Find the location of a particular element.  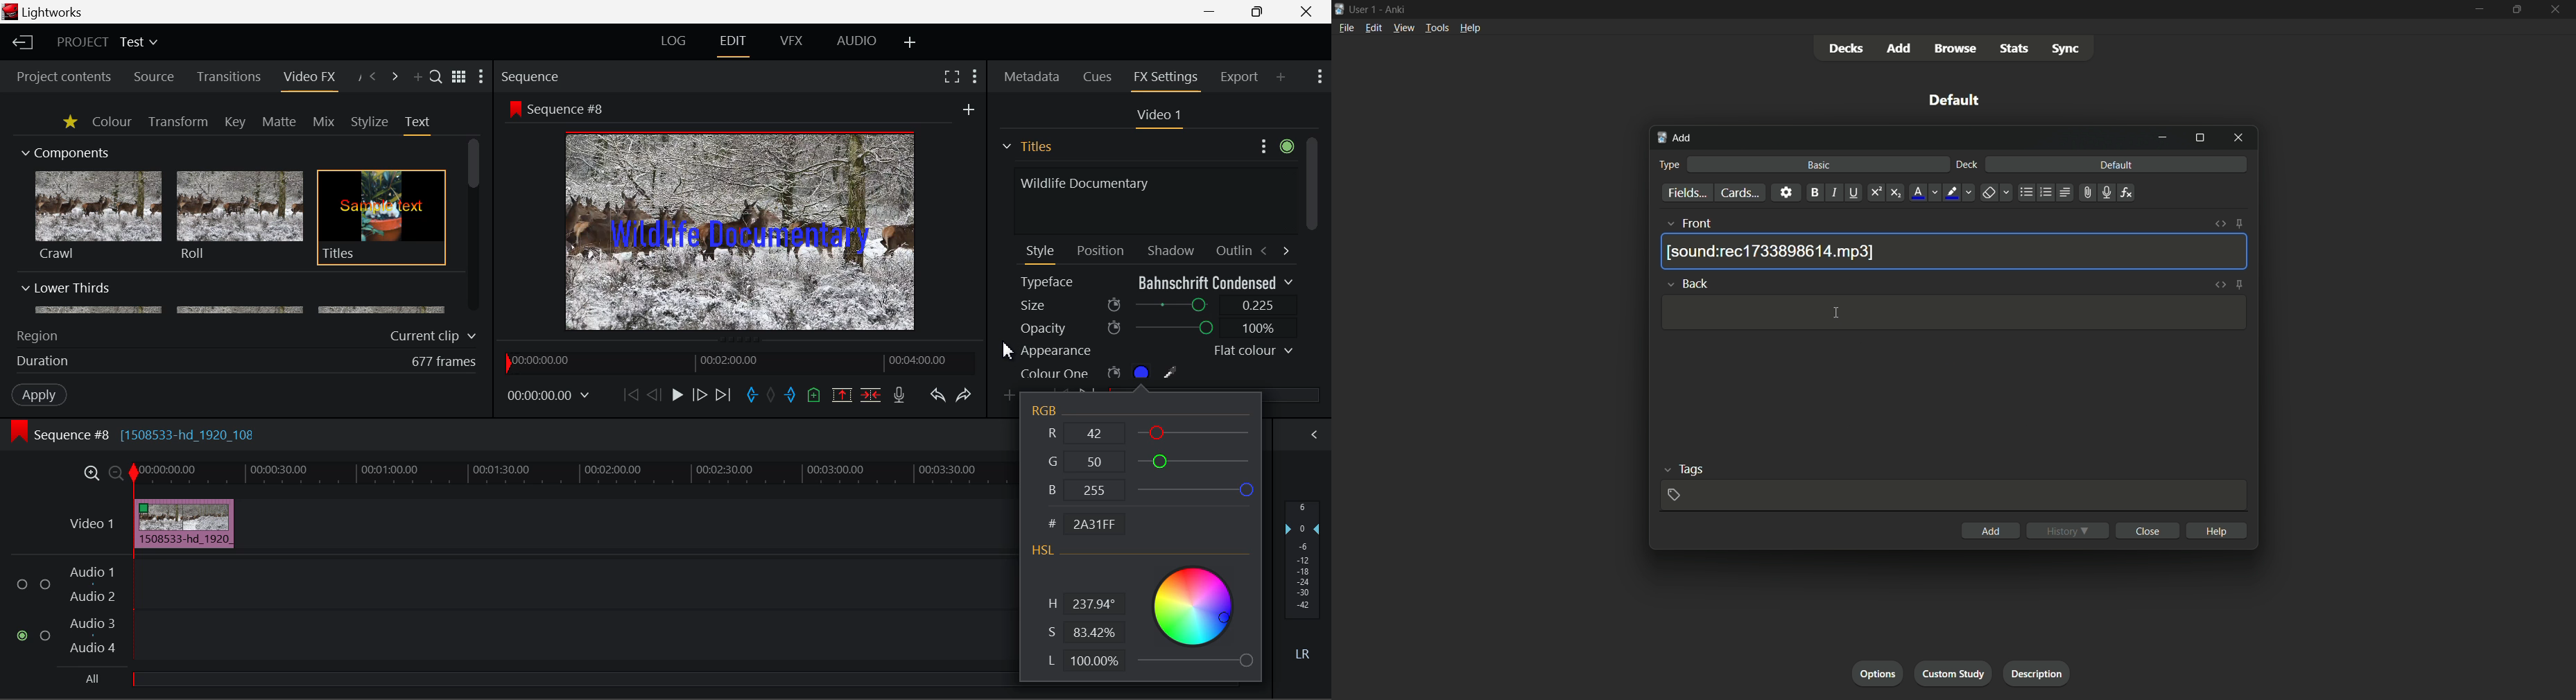

H is located at coordinates (1084, 605).